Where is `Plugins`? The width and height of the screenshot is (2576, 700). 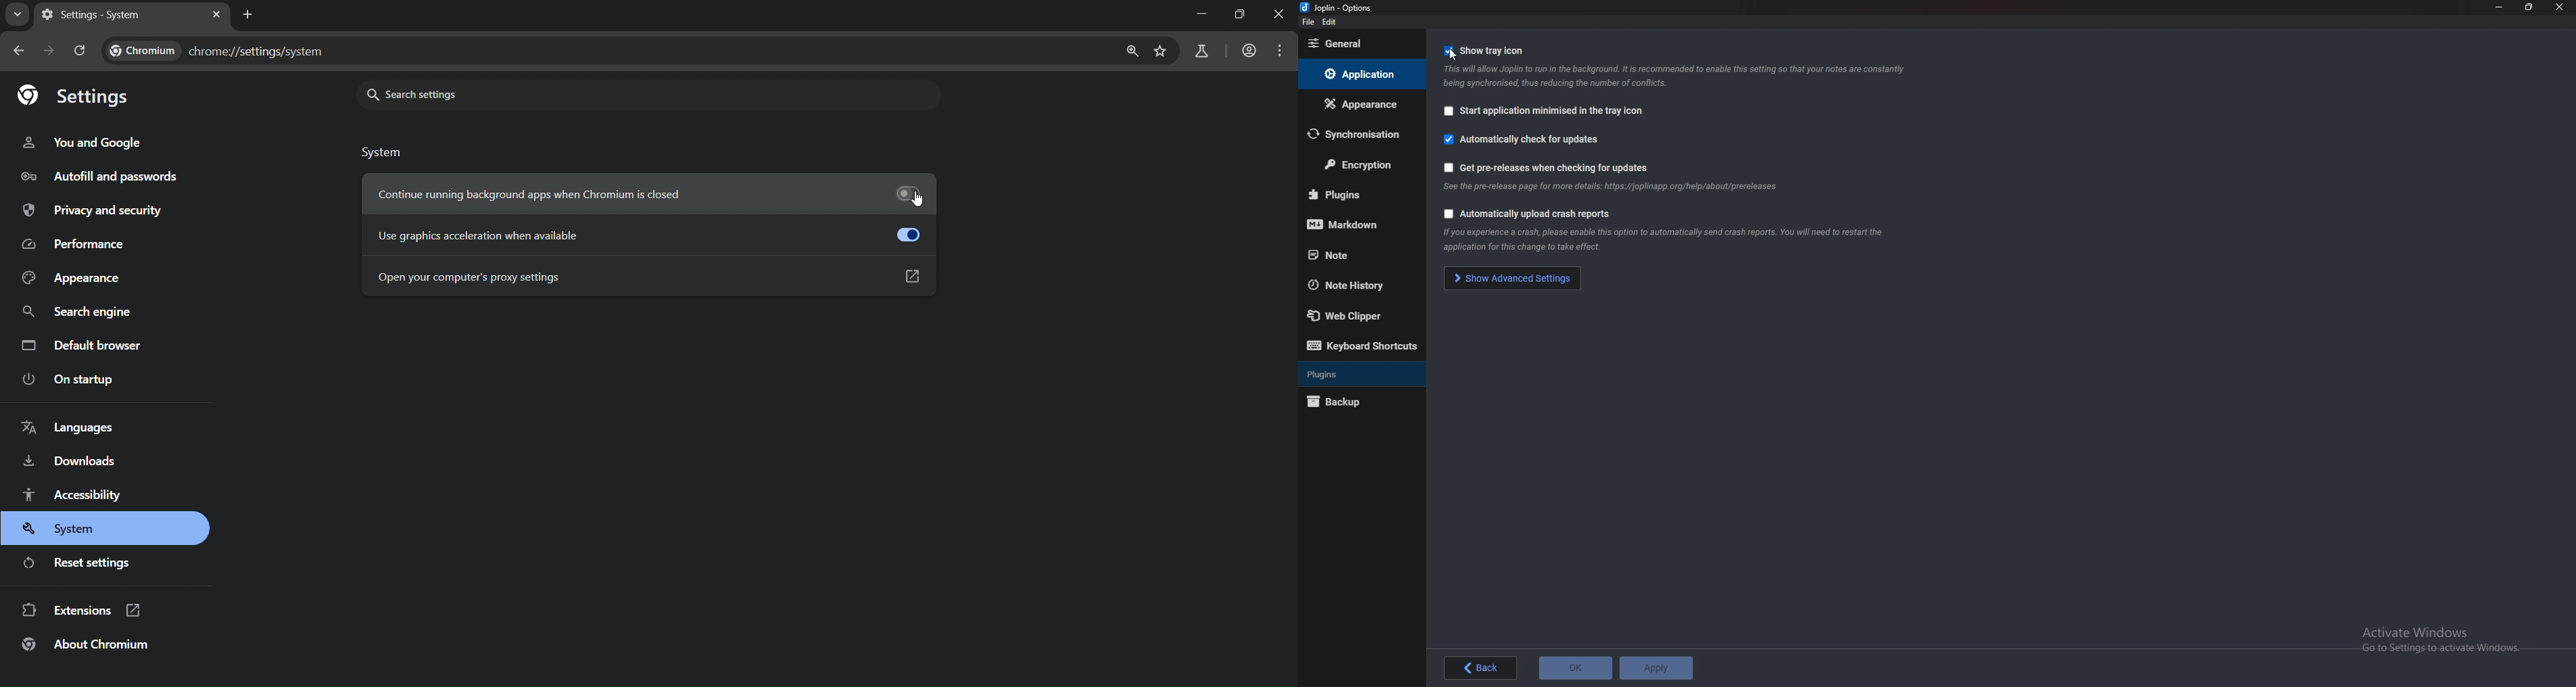
Plugins is located at coordinates (1355, 192).